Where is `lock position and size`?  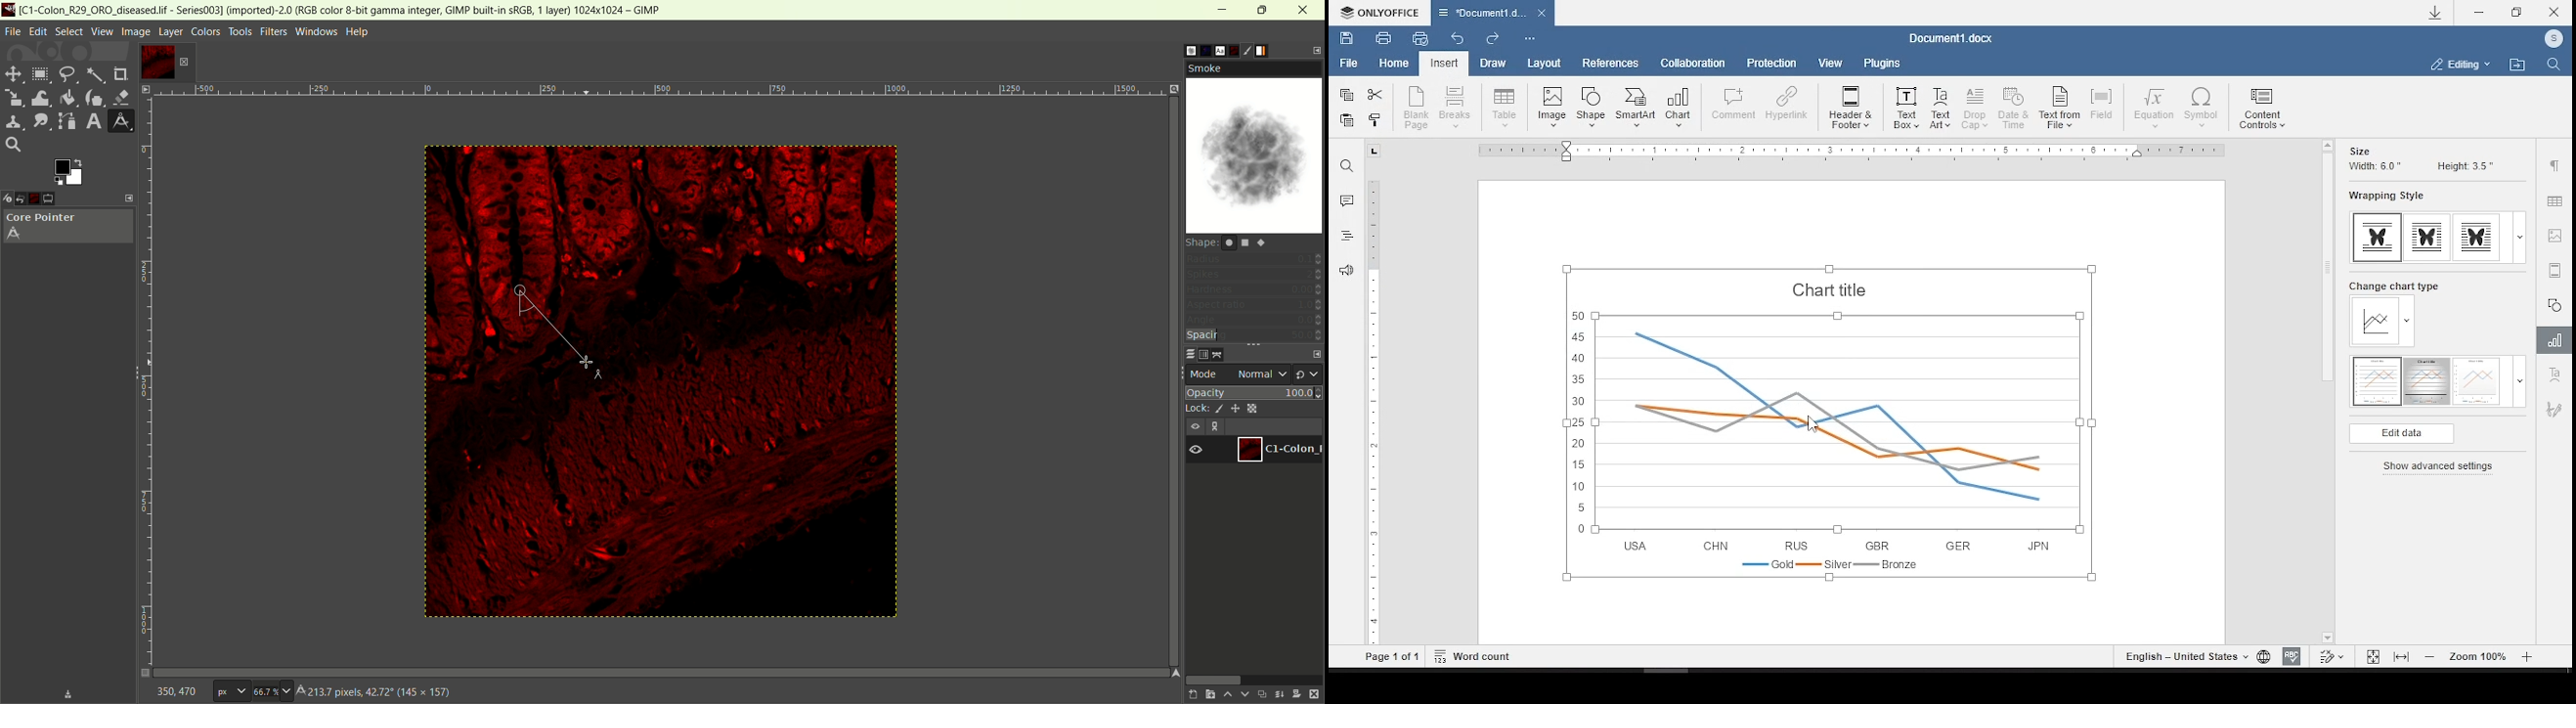 lock position and size is located at coordinates (1235, 408).